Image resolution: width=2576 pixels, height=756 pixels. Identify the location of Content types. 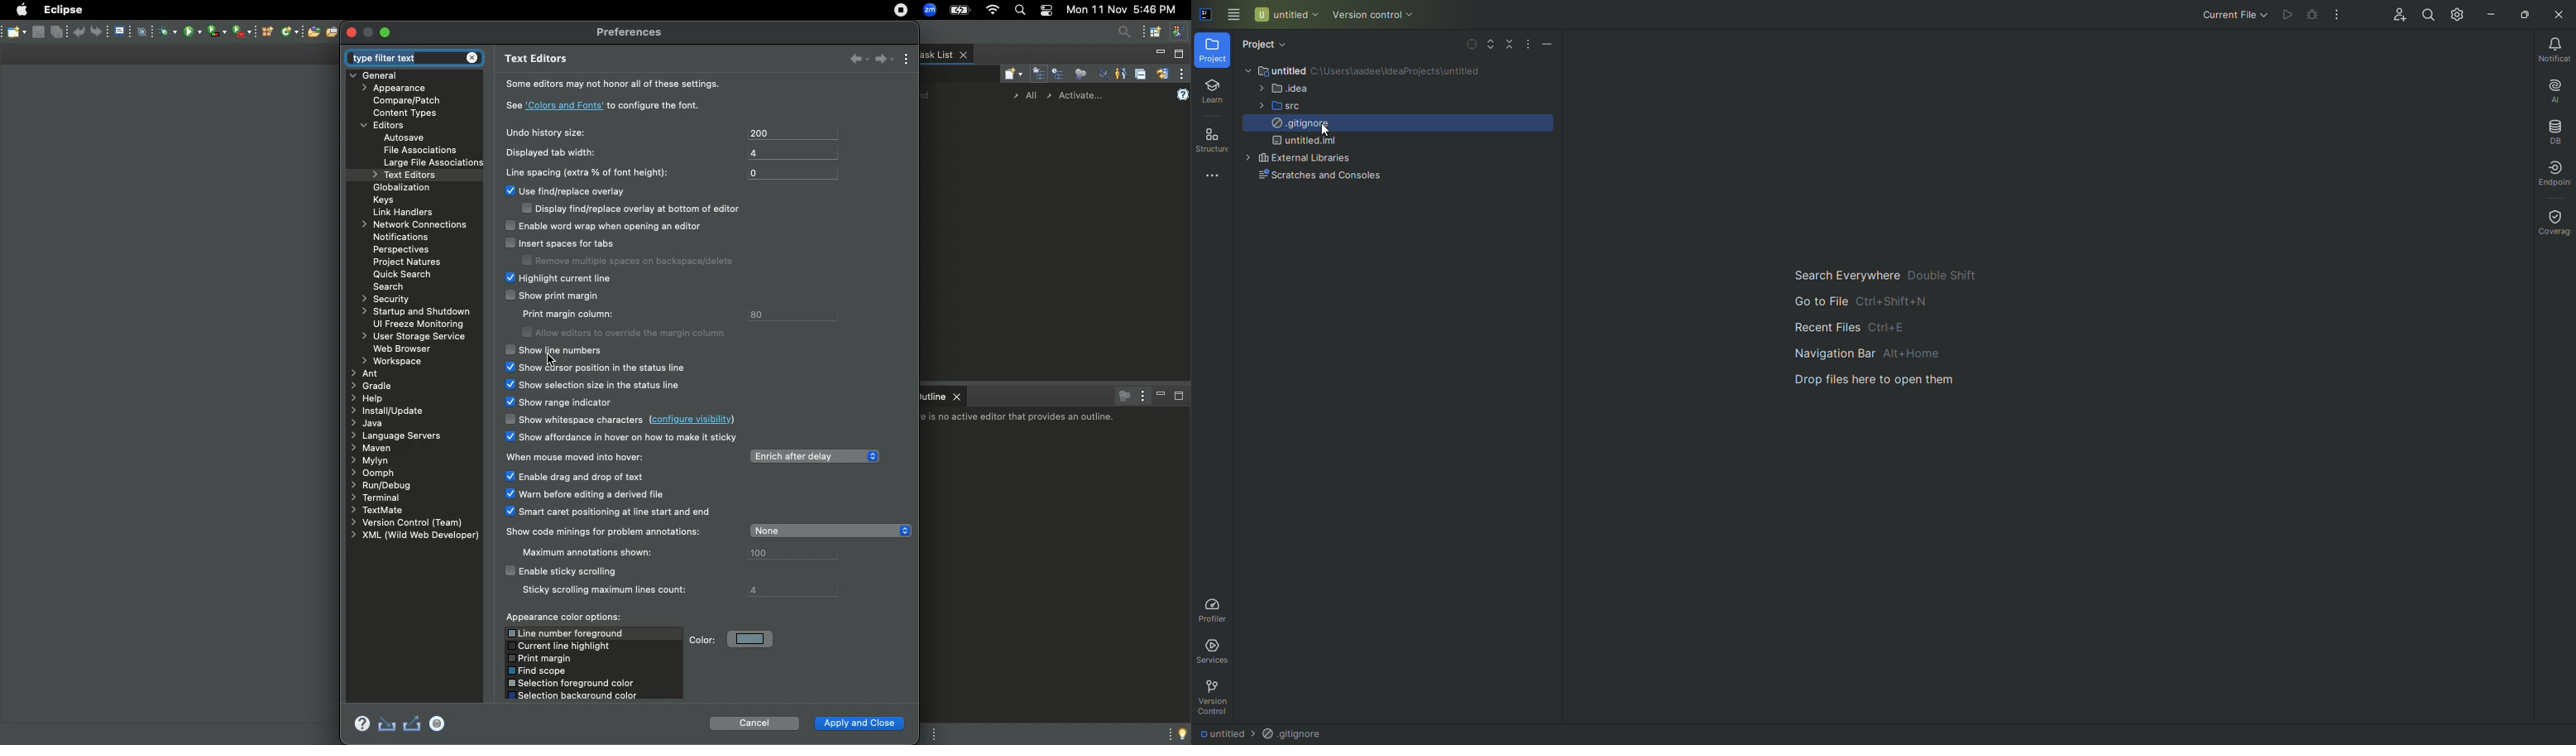
(410, 113).